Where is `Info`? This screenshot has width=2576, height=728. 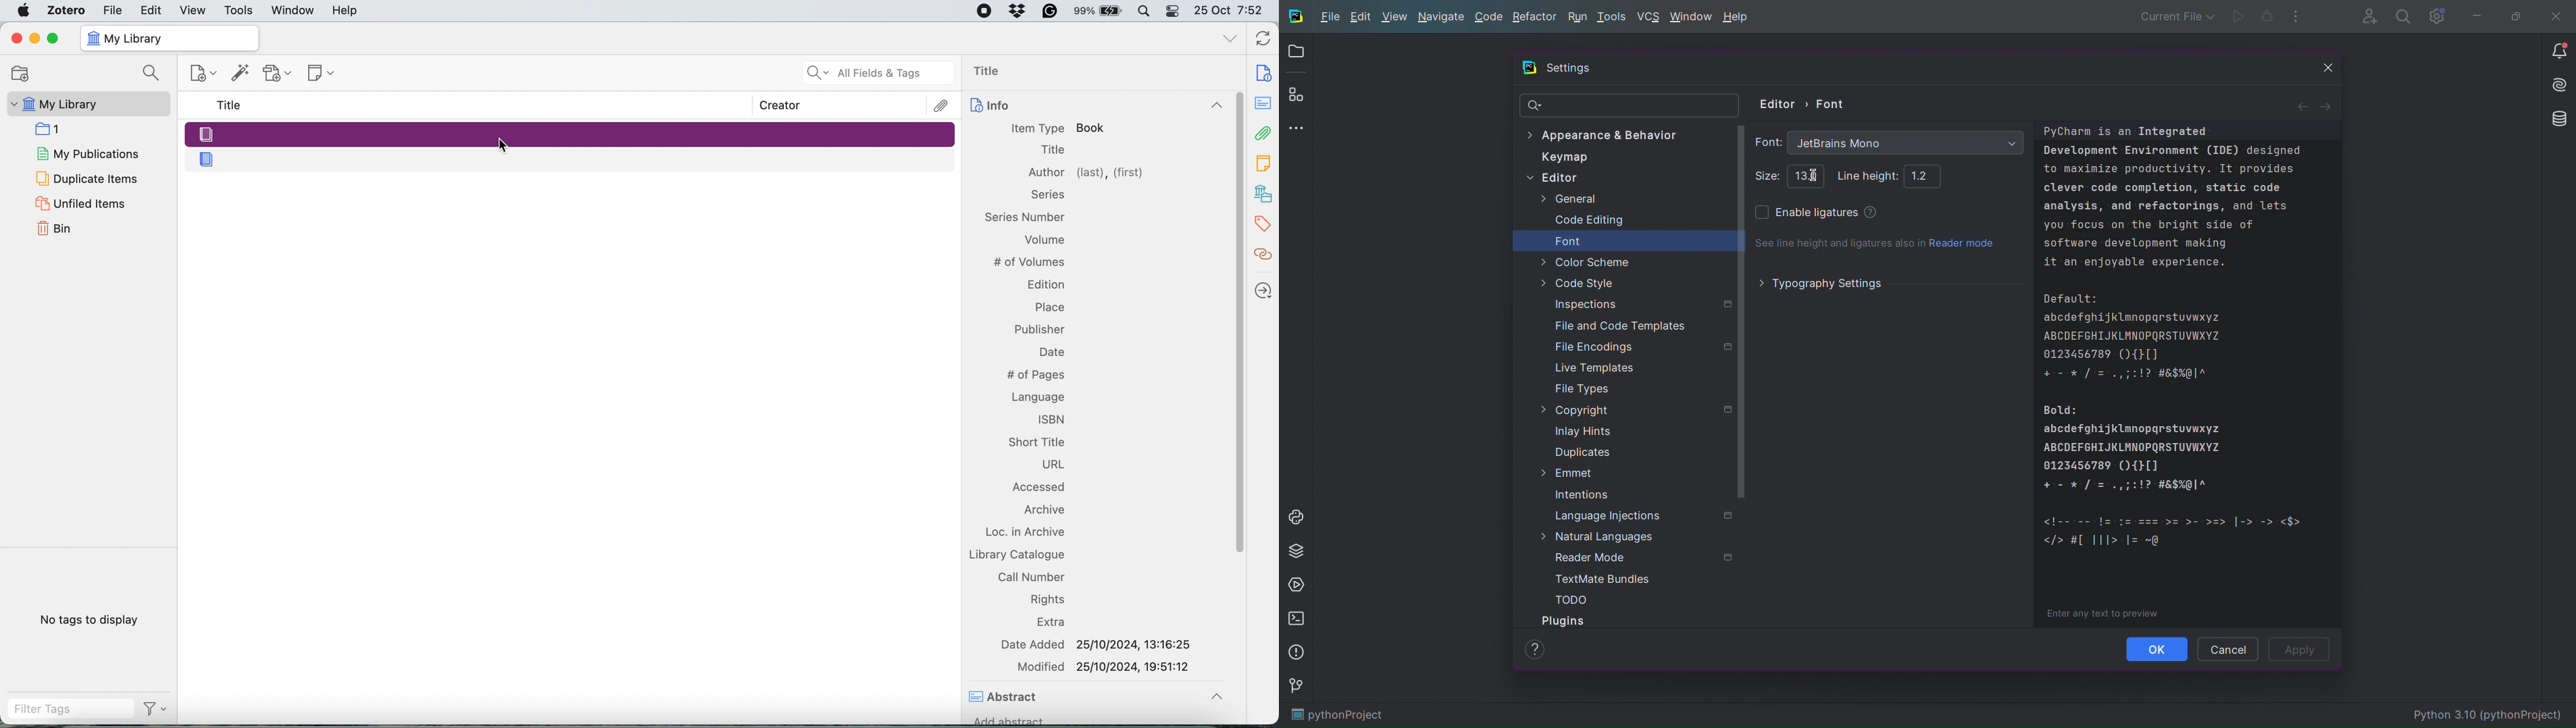
Info is located at coordinates (1094, 107).